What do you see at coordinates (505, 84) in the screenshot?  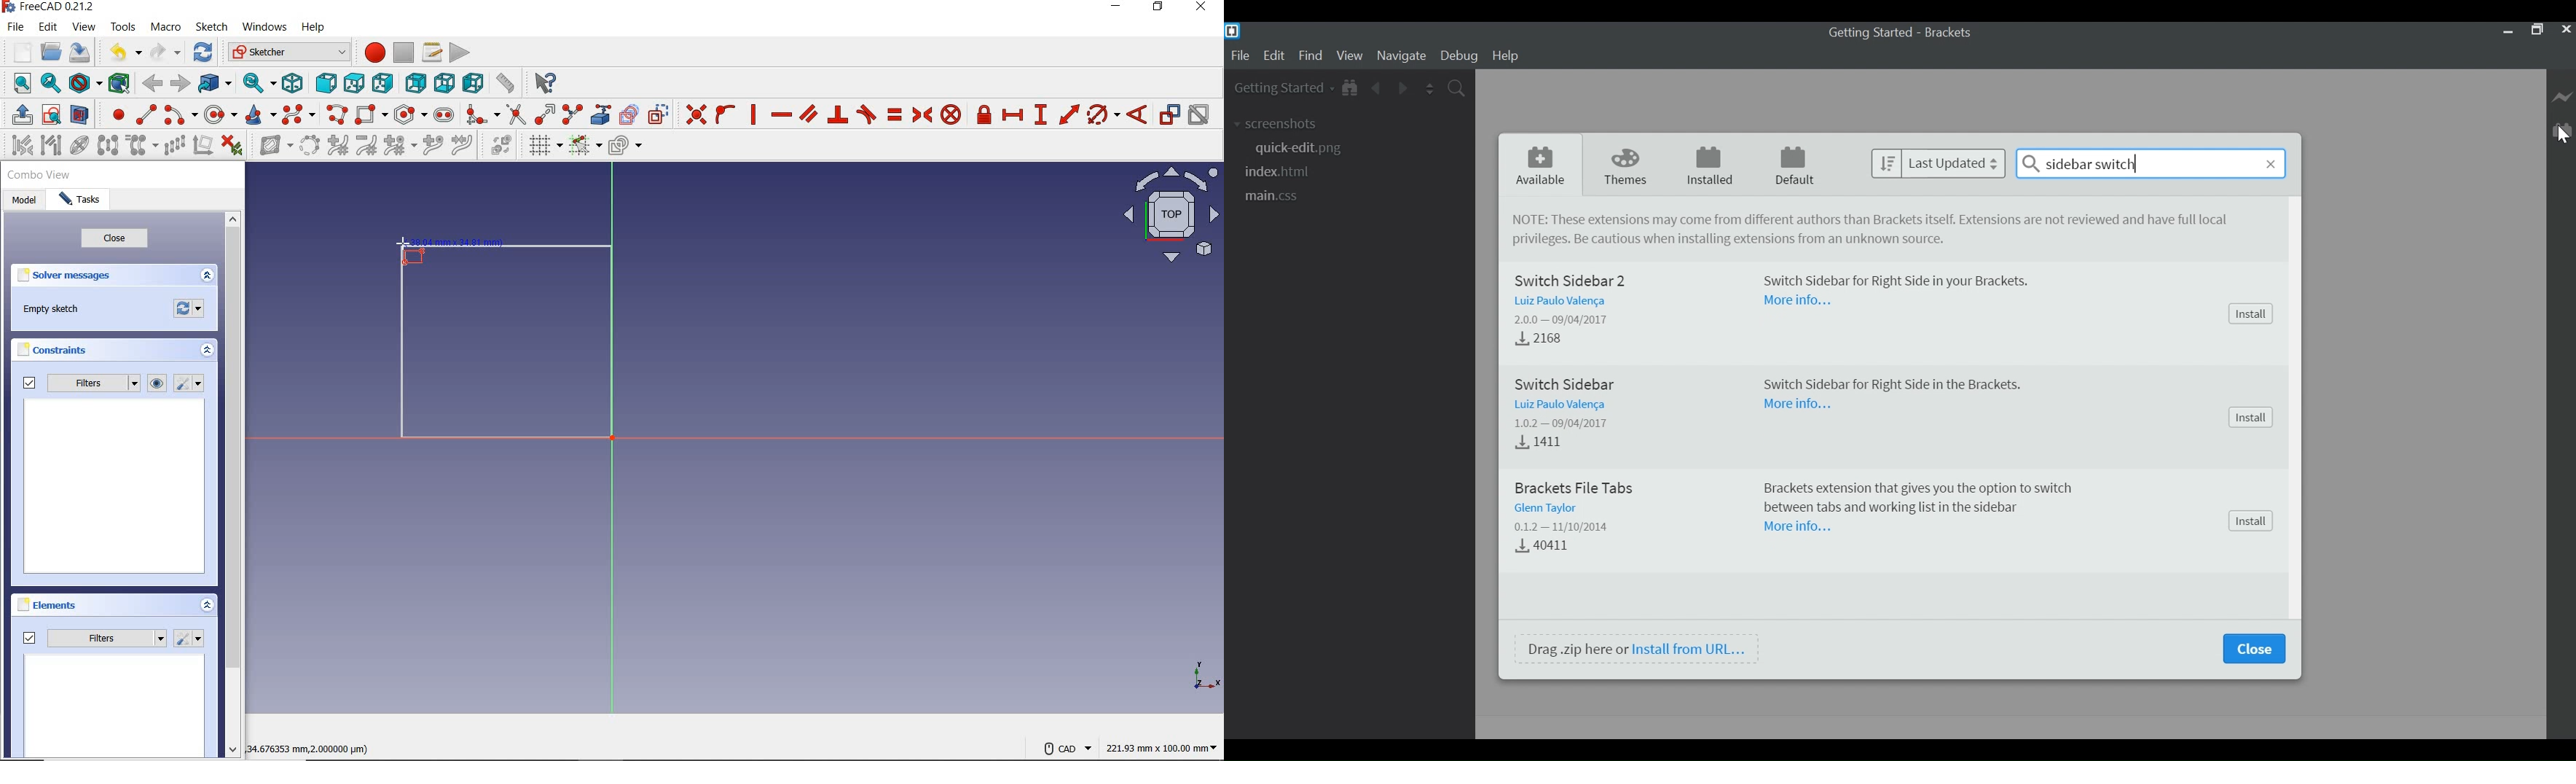 I see `measure distance` at bounding box center [505, 84].